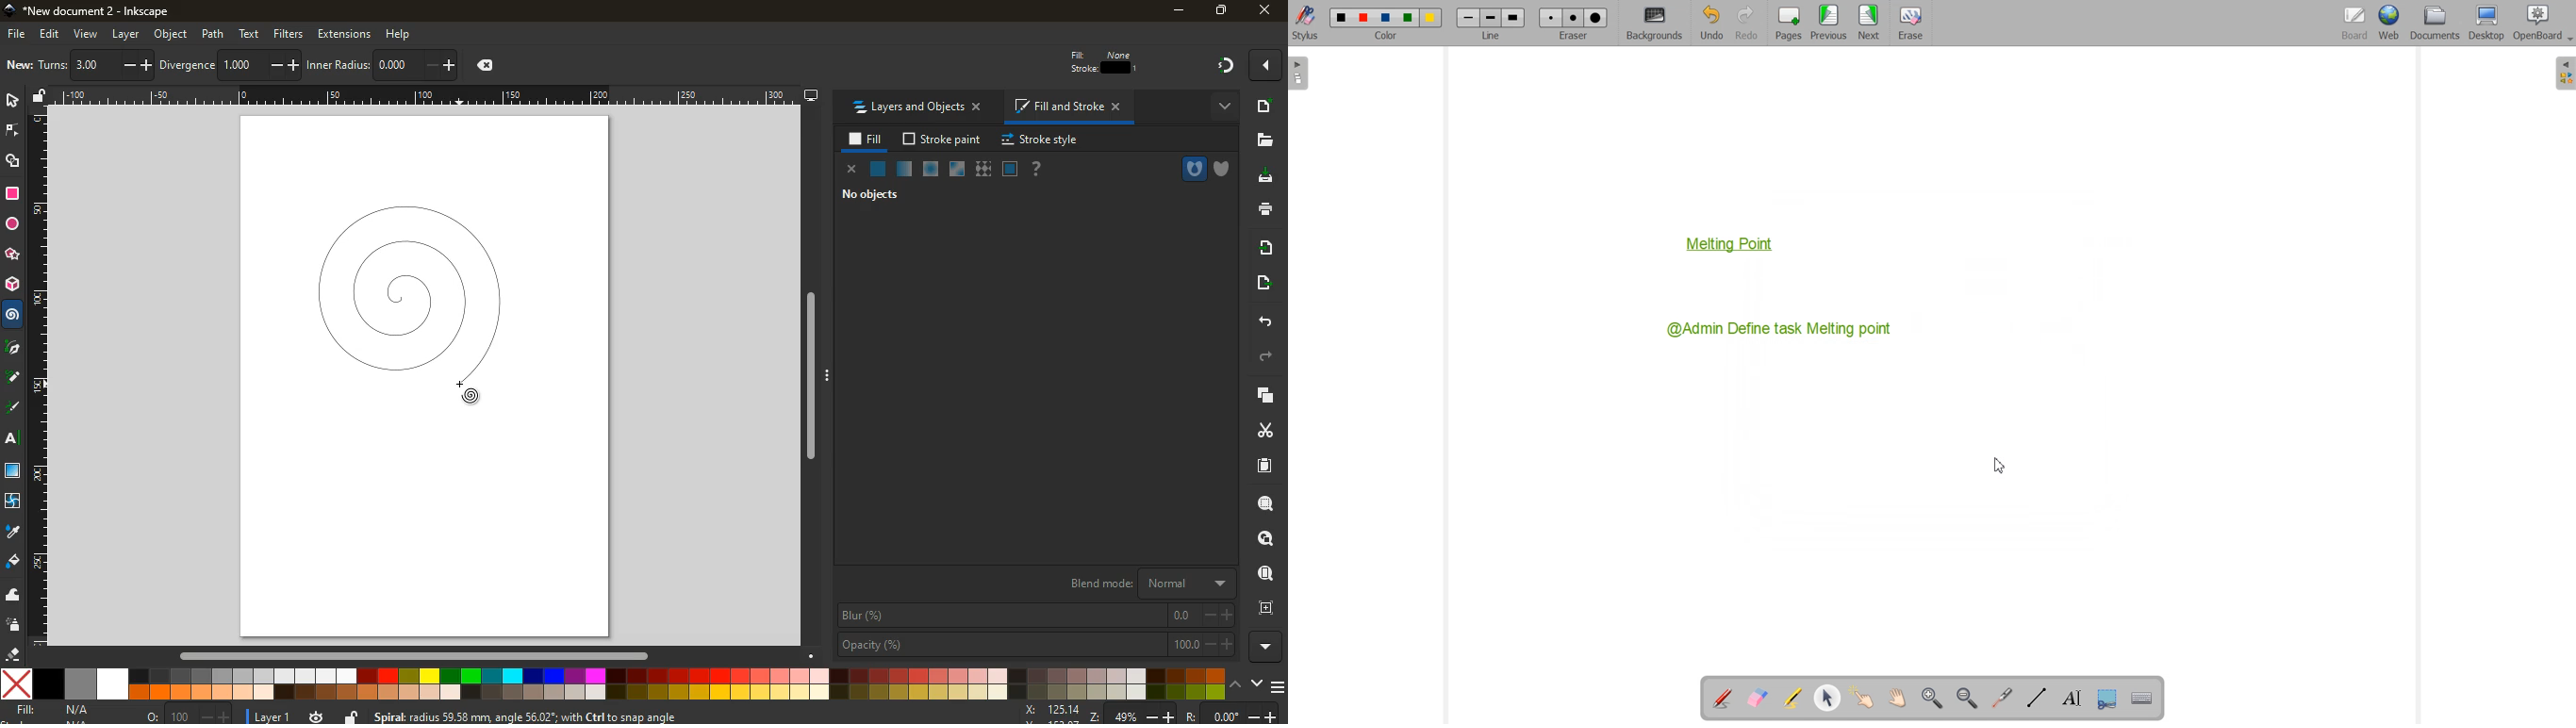  What do you see at coordinates (851, 169) in the screenshot?
I see `close` at bounding box center [851, 169].